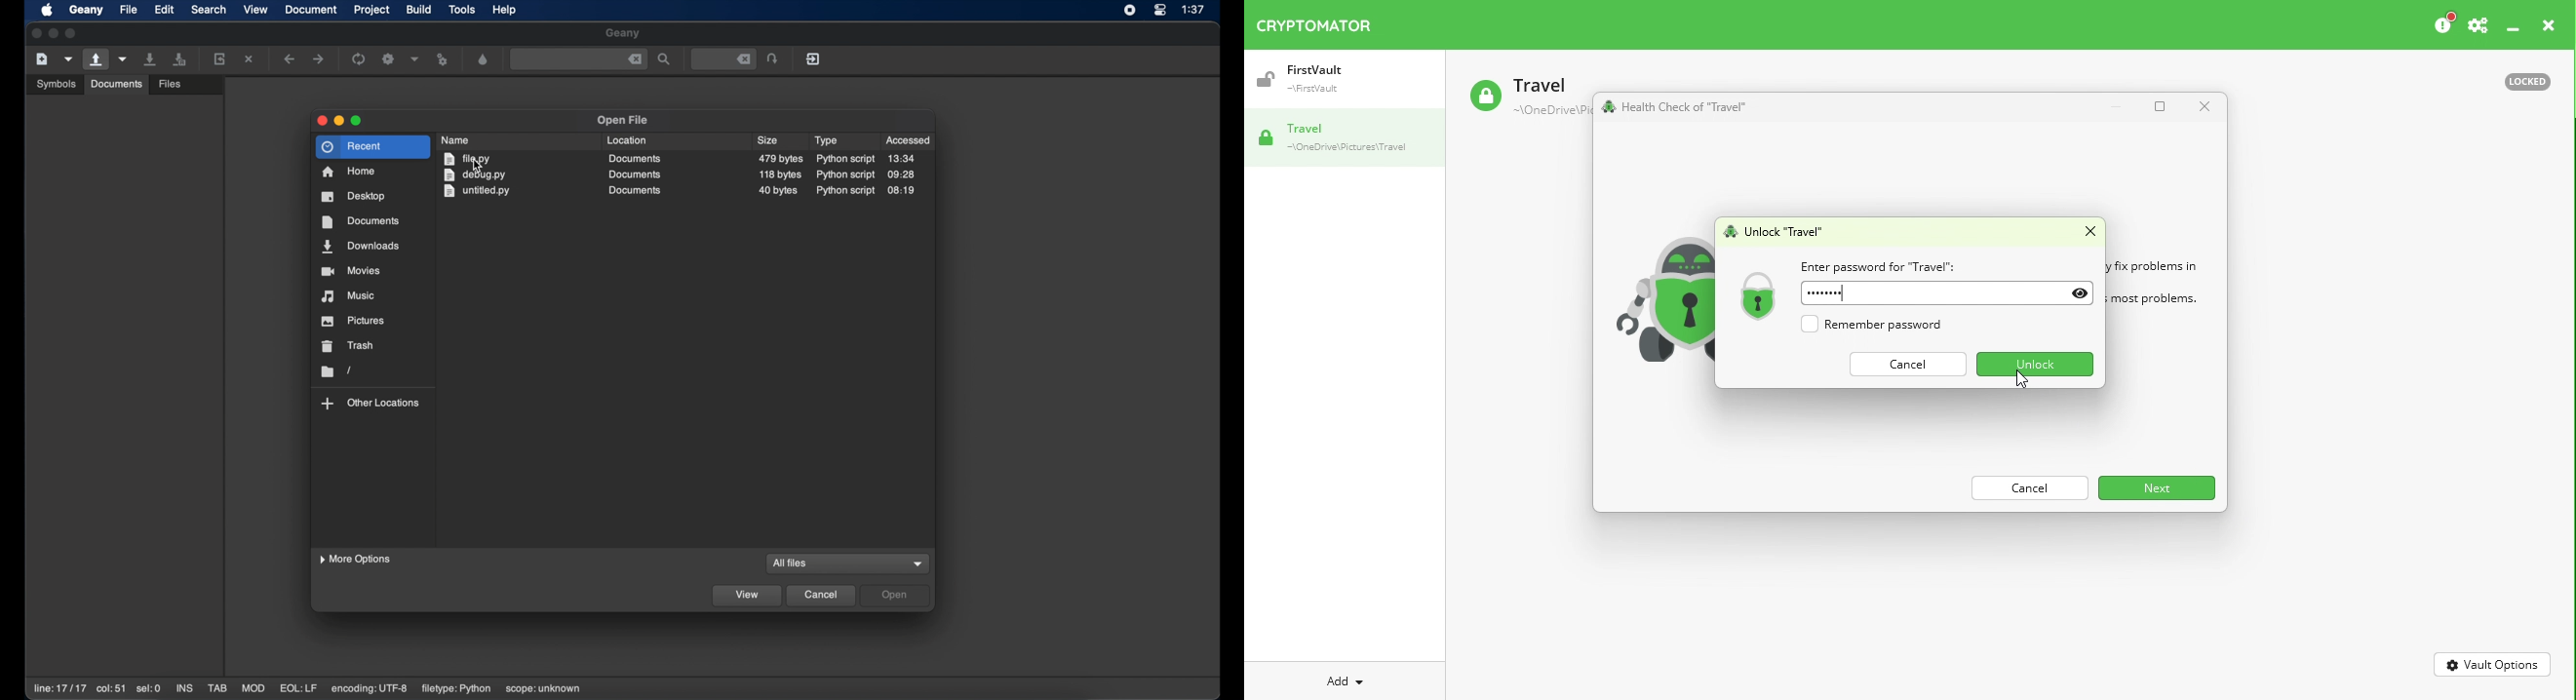  What do you see at coordinates (209, 10) in the screenshot?
I see `search` at bounding box center [209, 10].